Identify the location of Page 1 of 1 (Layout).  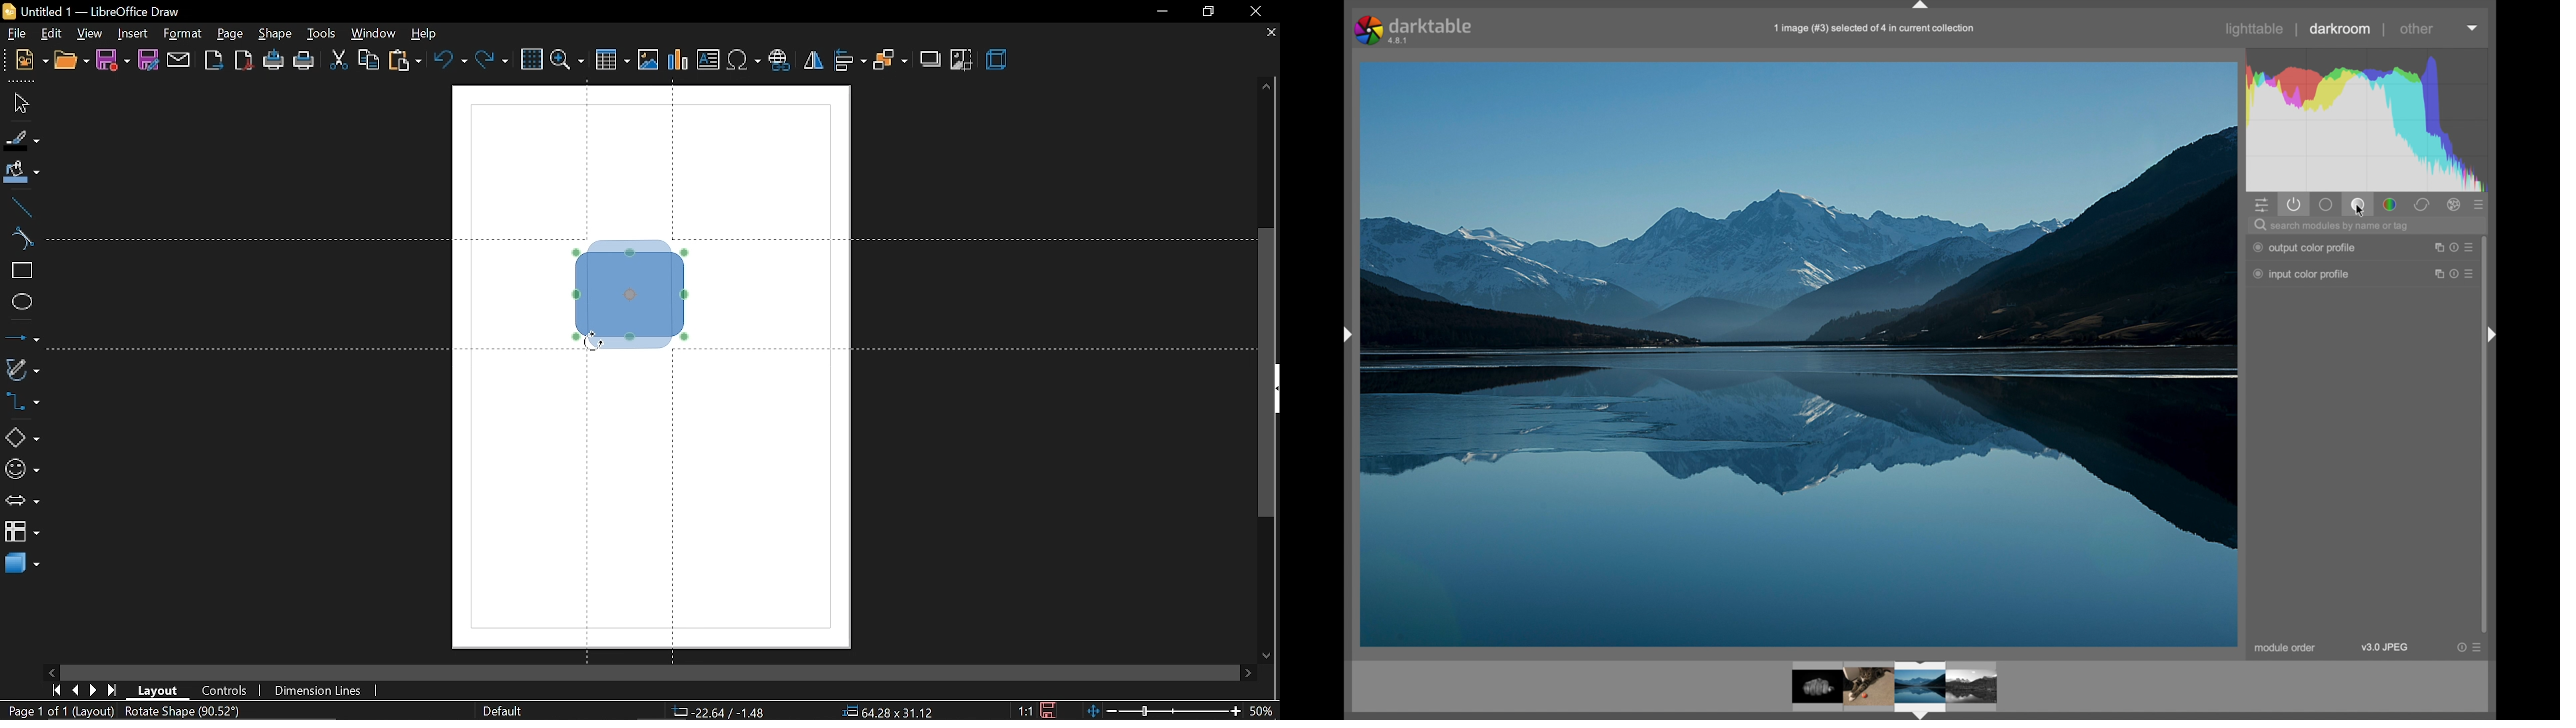
(66, 712).